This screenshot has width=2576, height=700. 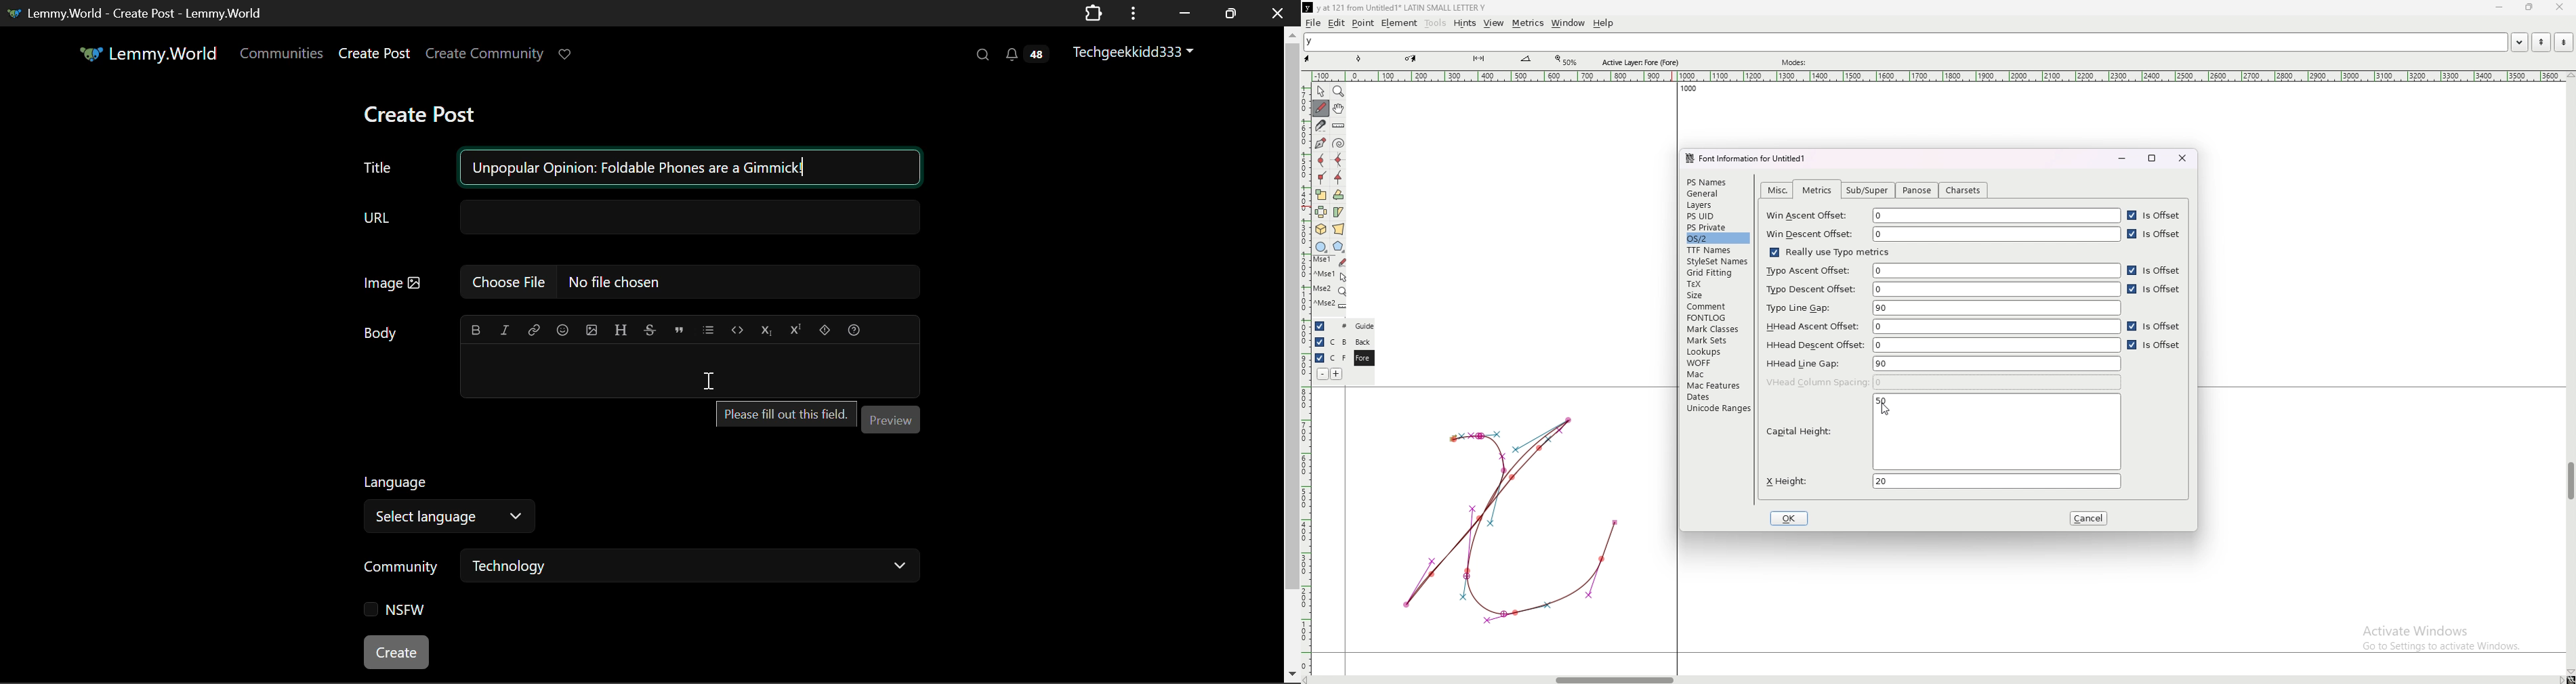 What do you see at coordinates (1321, 161) in the screenshot?
I see `add a curve point` at bounding box center [1321, 161].